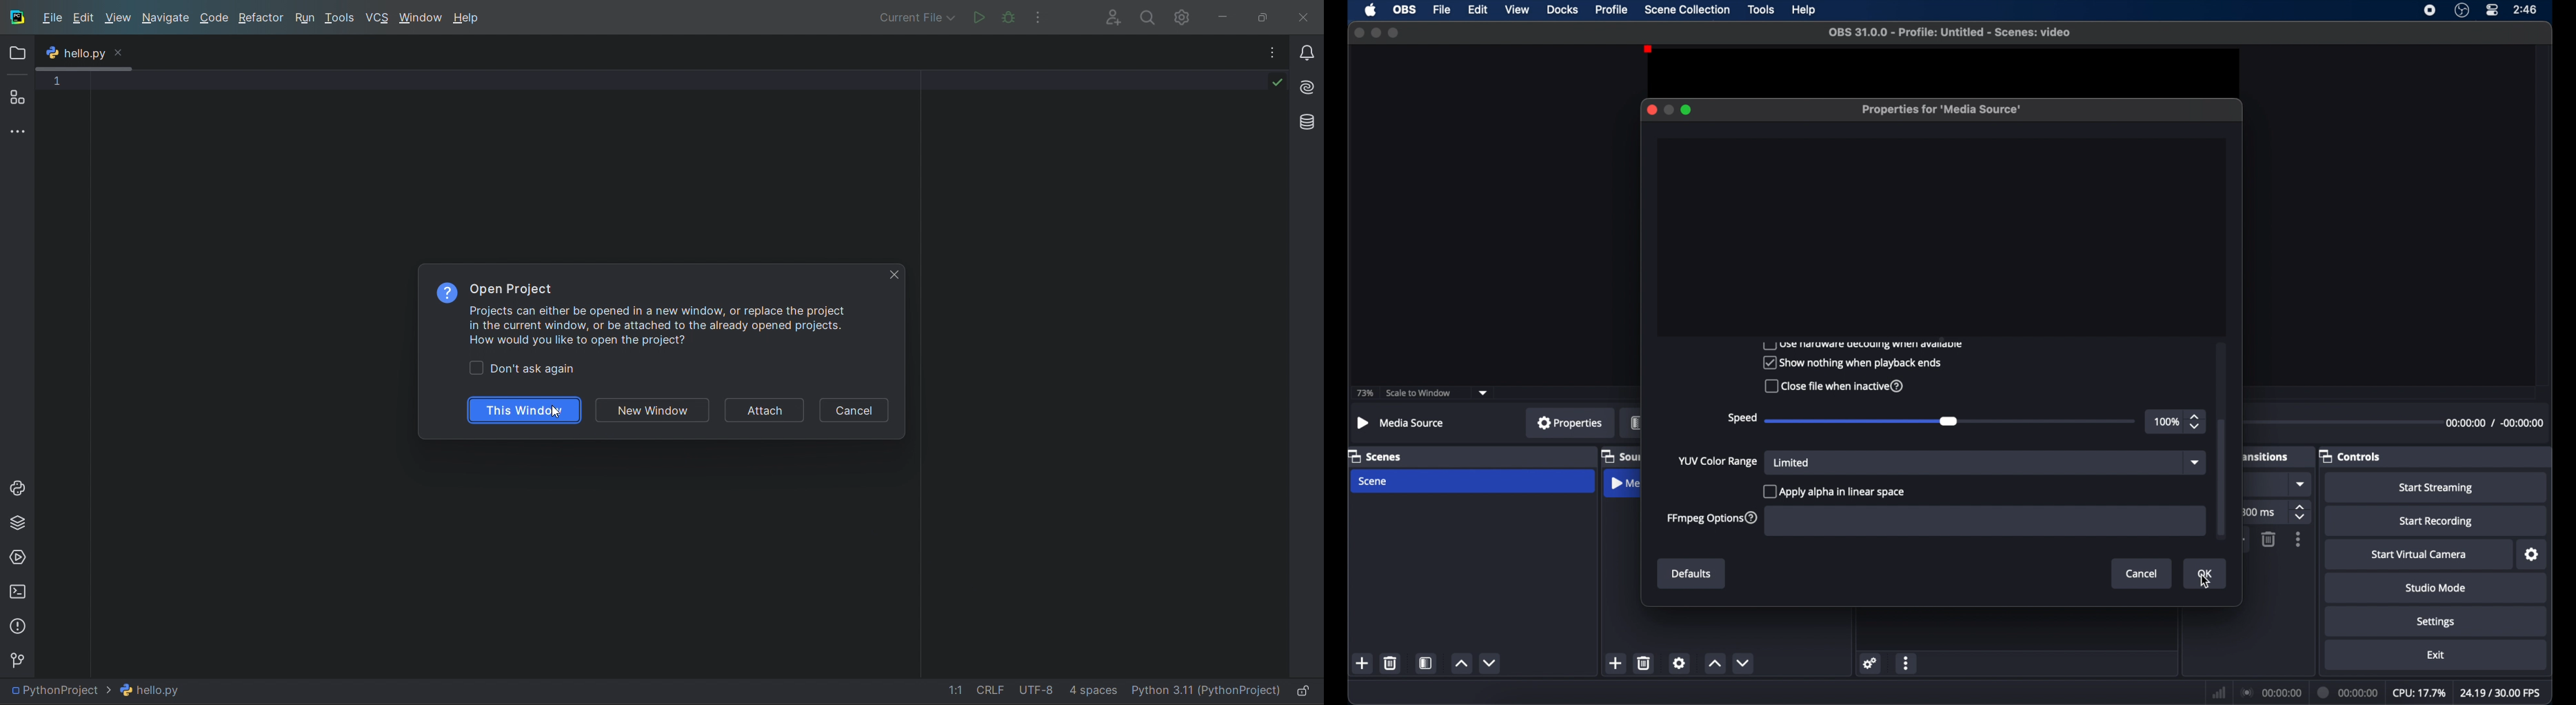  I want to click on connection, so click(2271, 691).